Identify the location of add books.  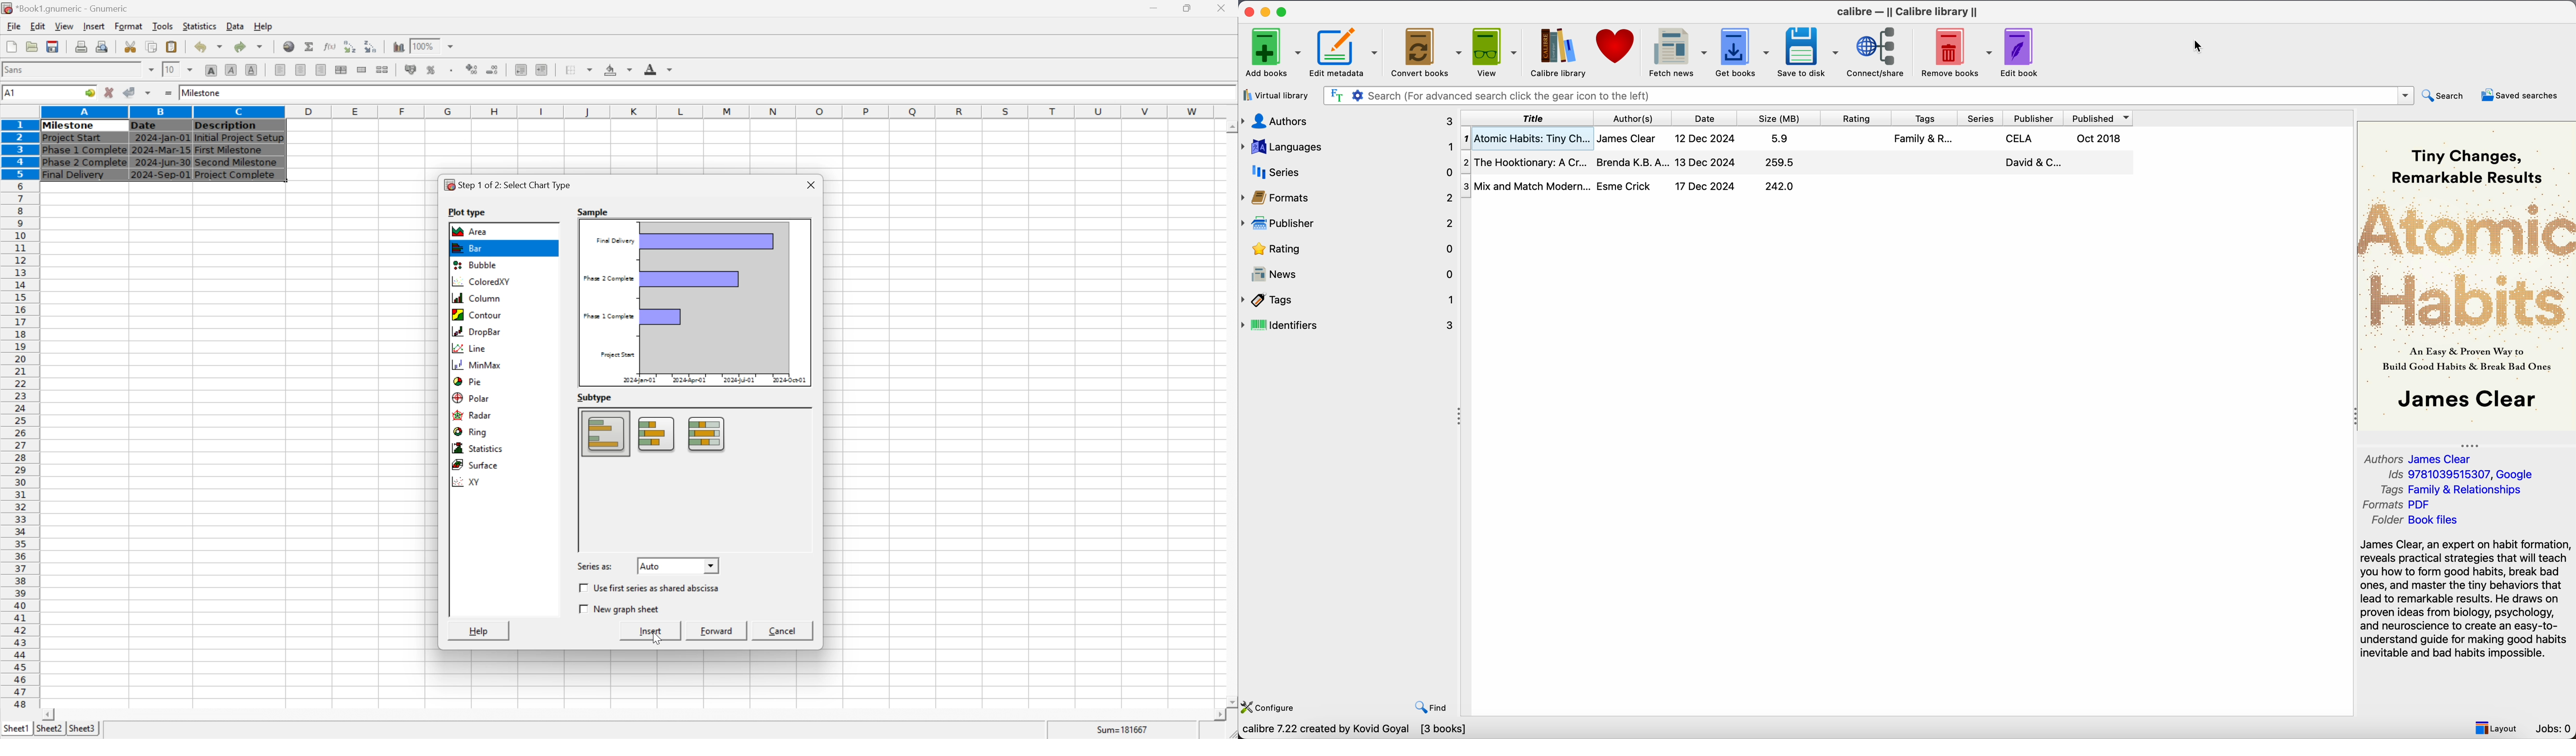
(1270, 51).